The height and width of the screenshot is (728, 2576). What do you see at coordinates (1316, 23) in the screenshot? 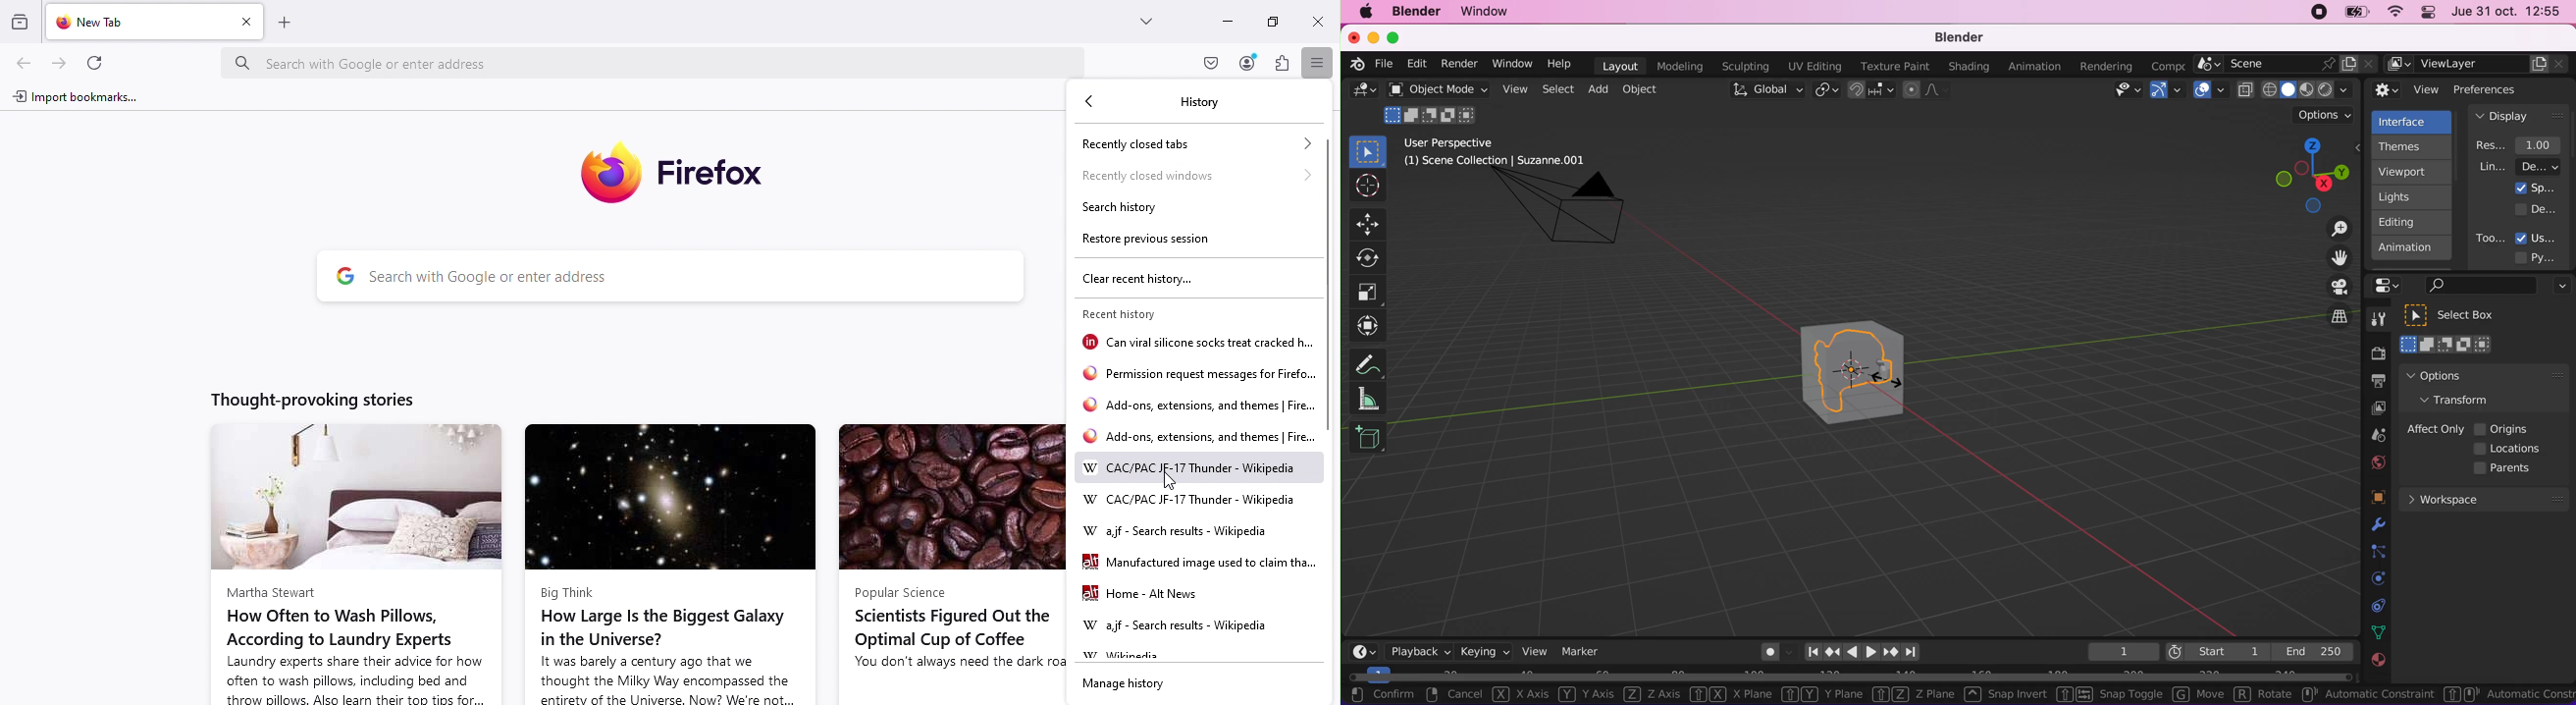
I see `close` at bounding box center [1316, 23].